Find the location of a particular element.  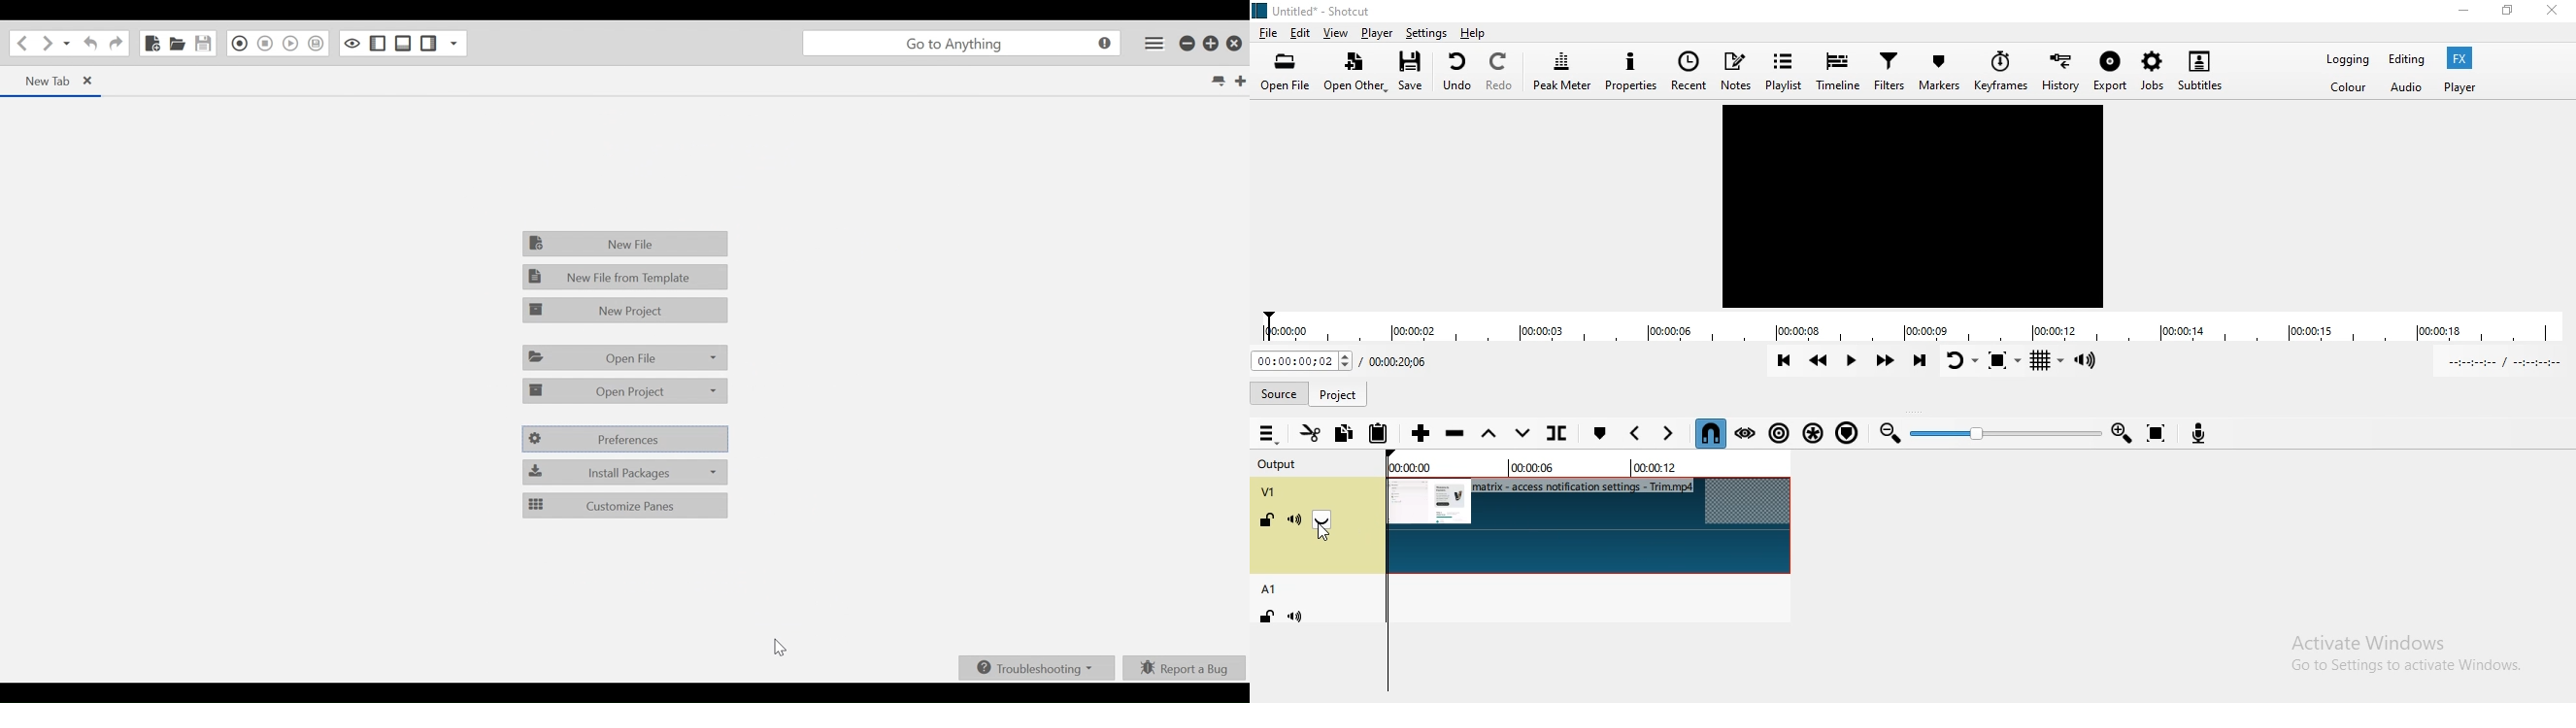

Copy is located at coordinates (1347, 434).